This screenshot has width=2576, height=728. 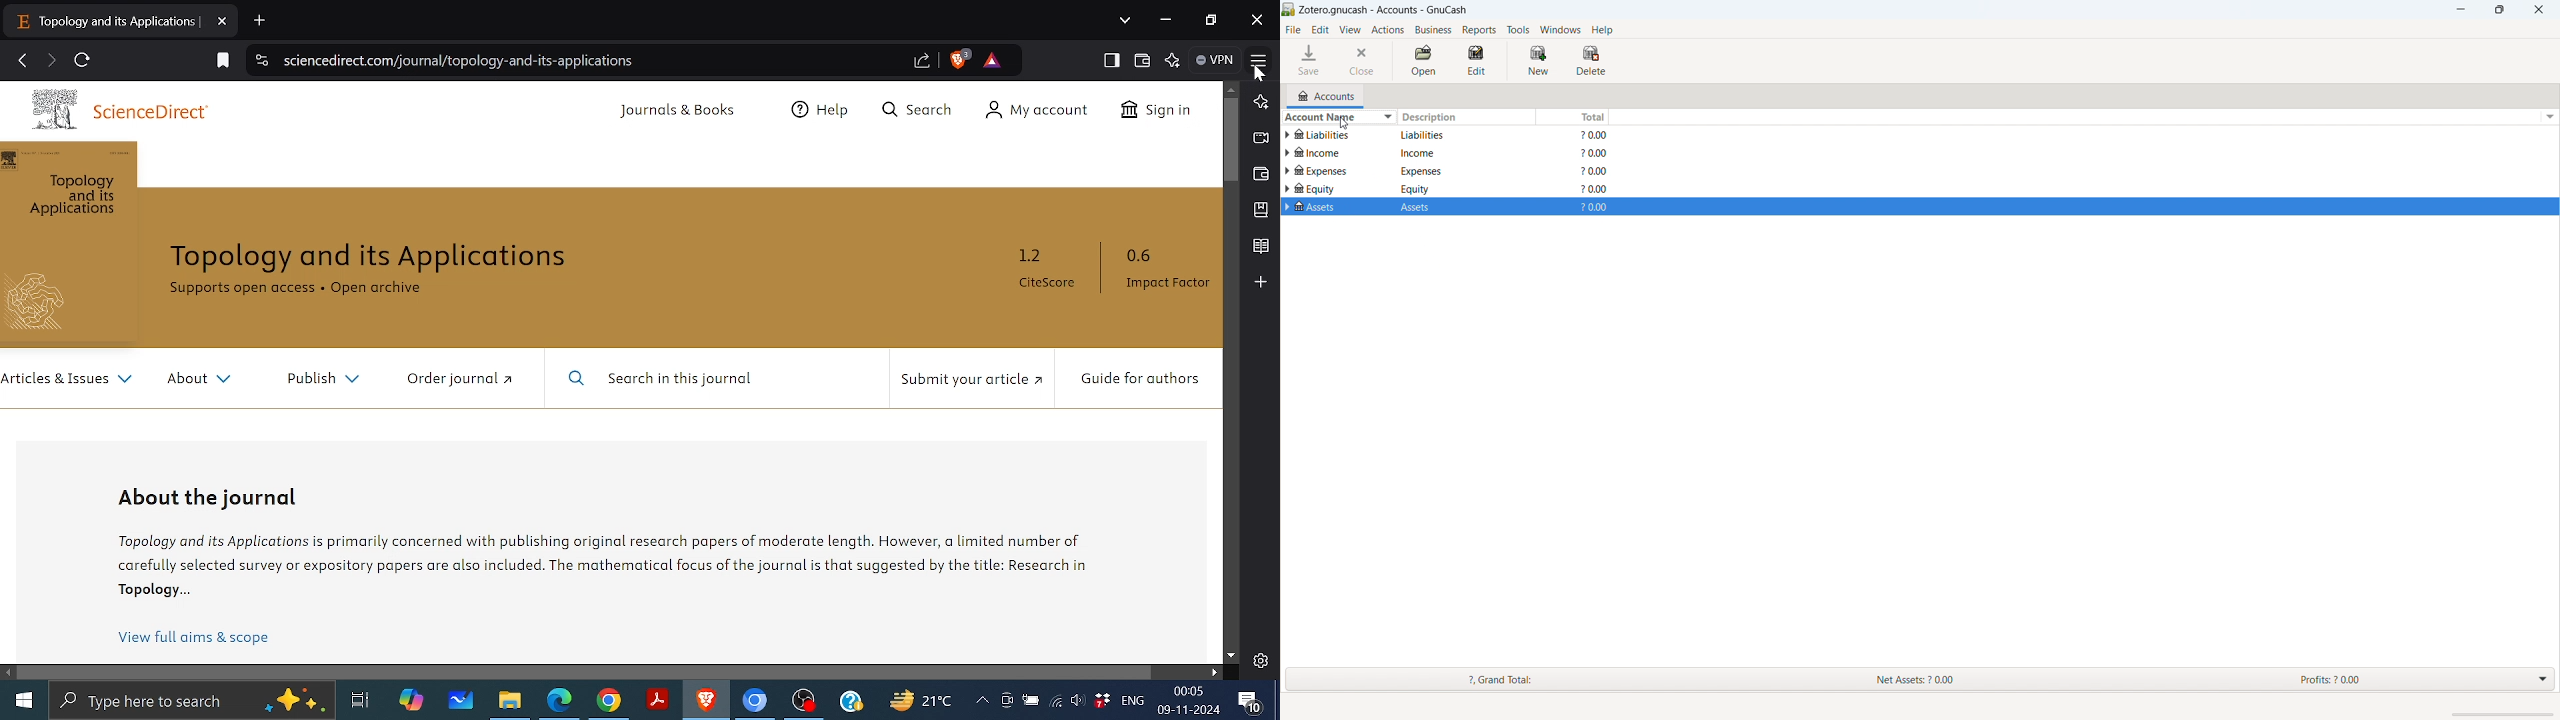 I want to click on file, so click(x=1294, y=30).